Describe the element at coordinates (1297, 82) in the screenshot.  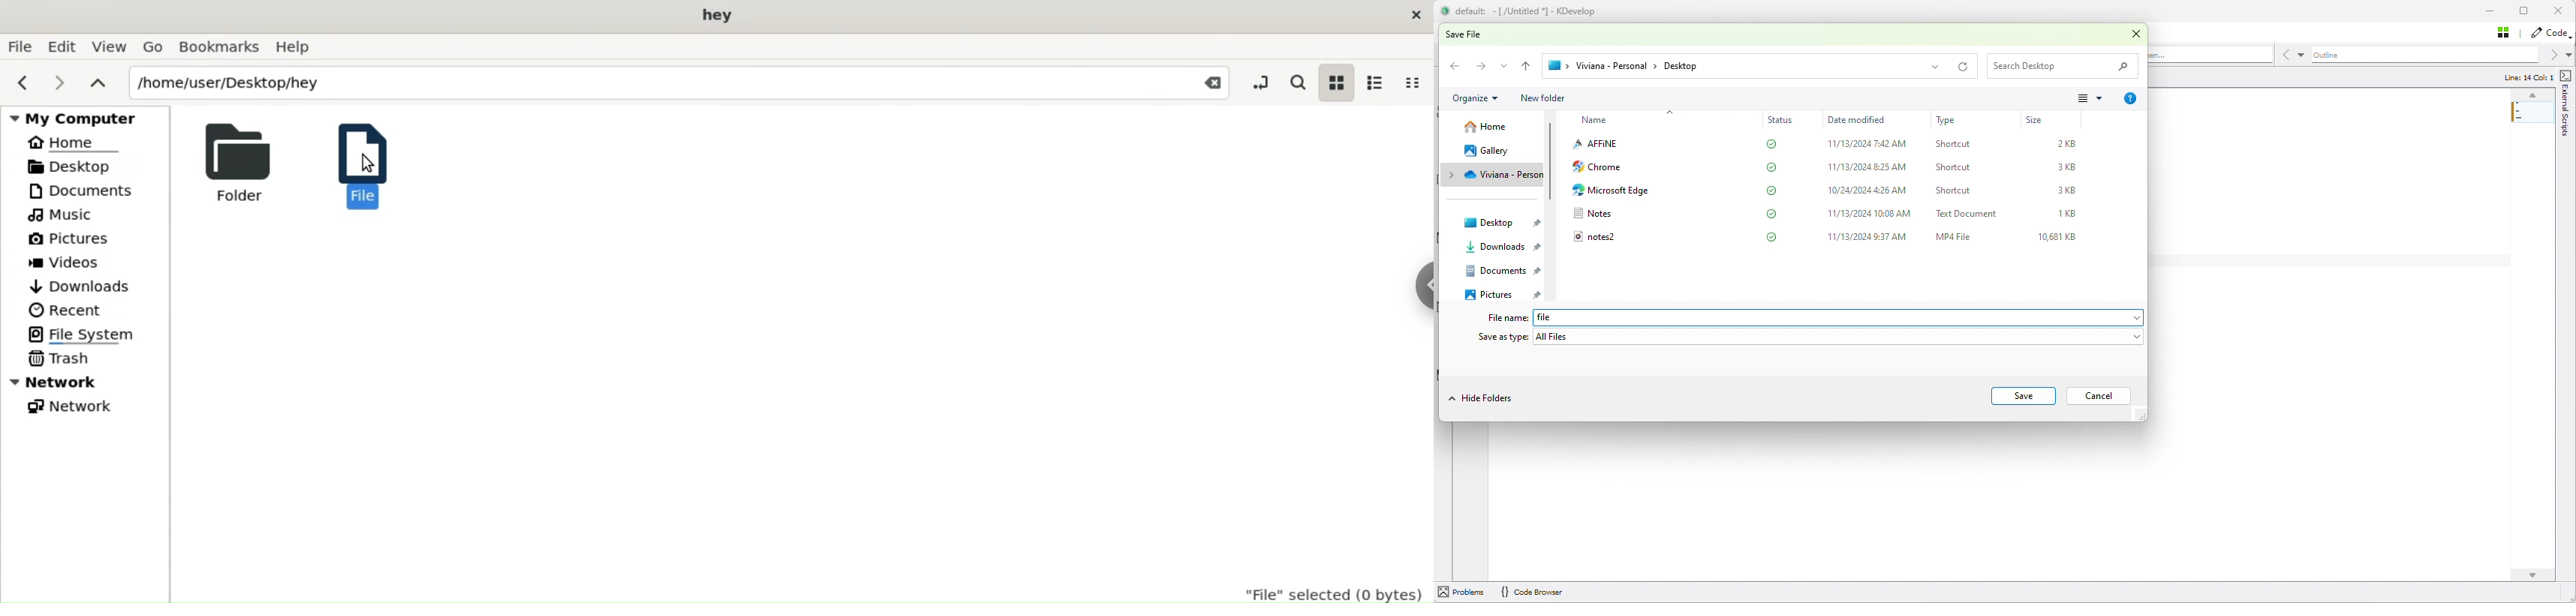
I see `search` at that location.